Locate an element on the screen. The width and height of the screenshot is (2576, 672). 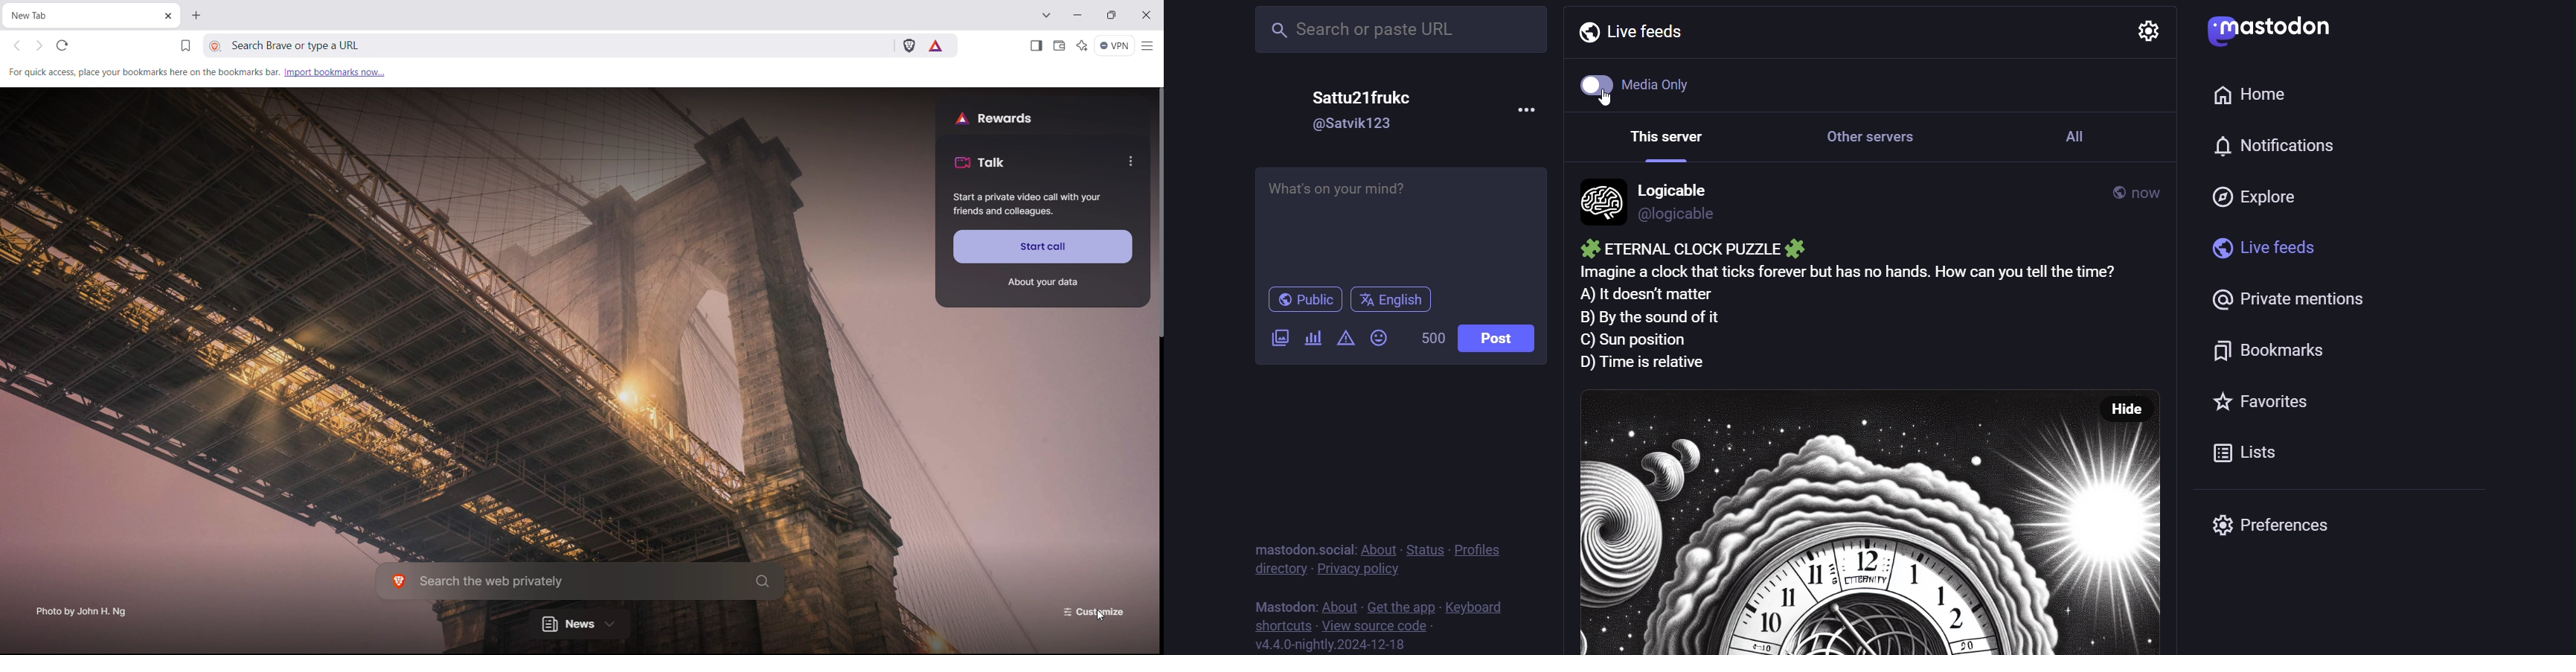
Sattu21frukc is located at coordinates (1364, 98).